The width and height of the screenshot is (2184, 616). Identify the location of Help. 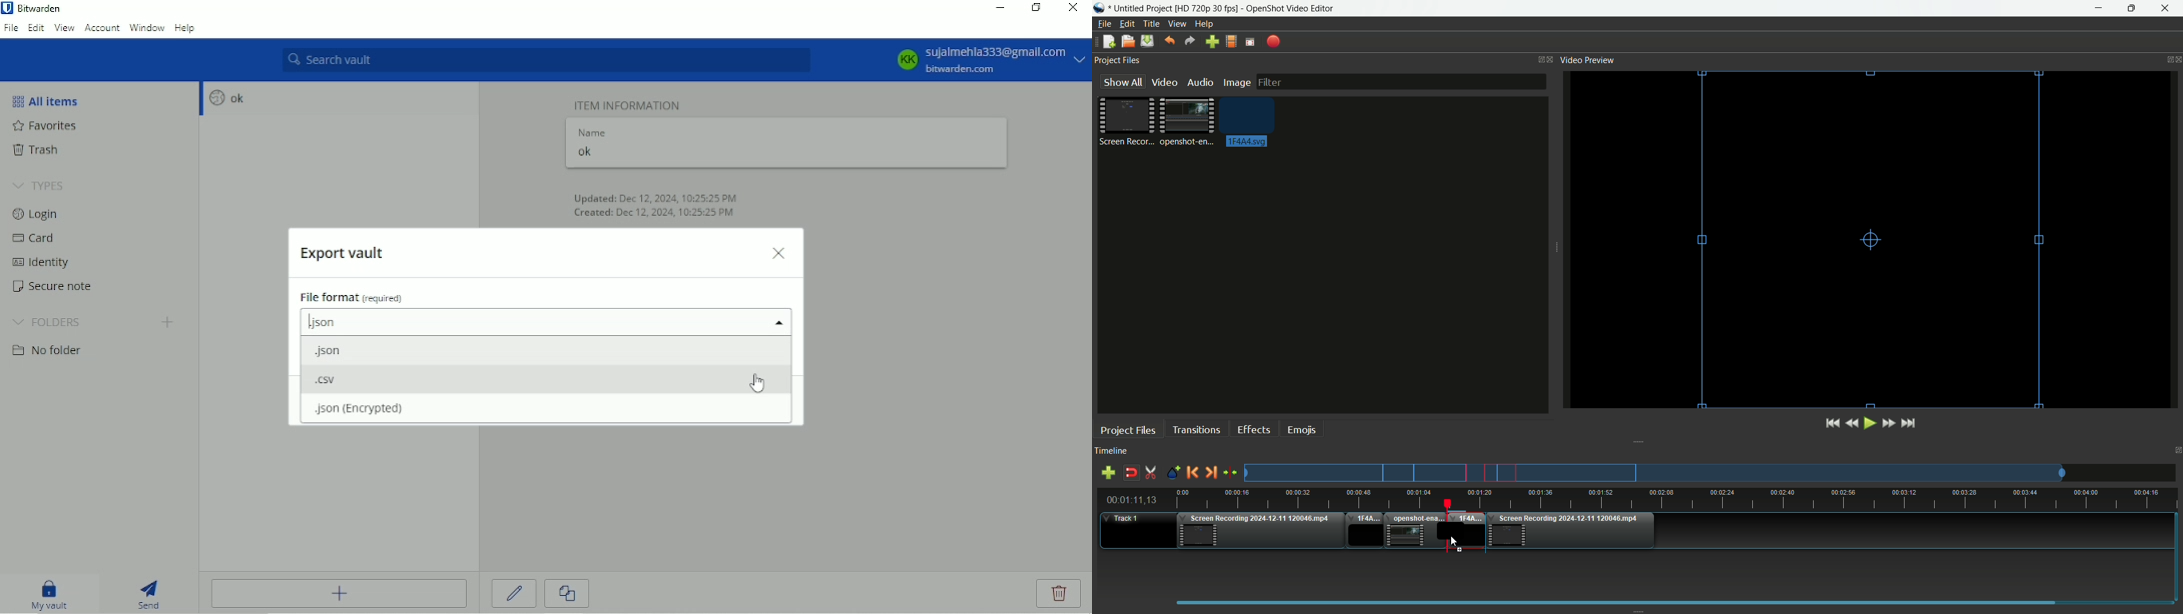
(186, 29).